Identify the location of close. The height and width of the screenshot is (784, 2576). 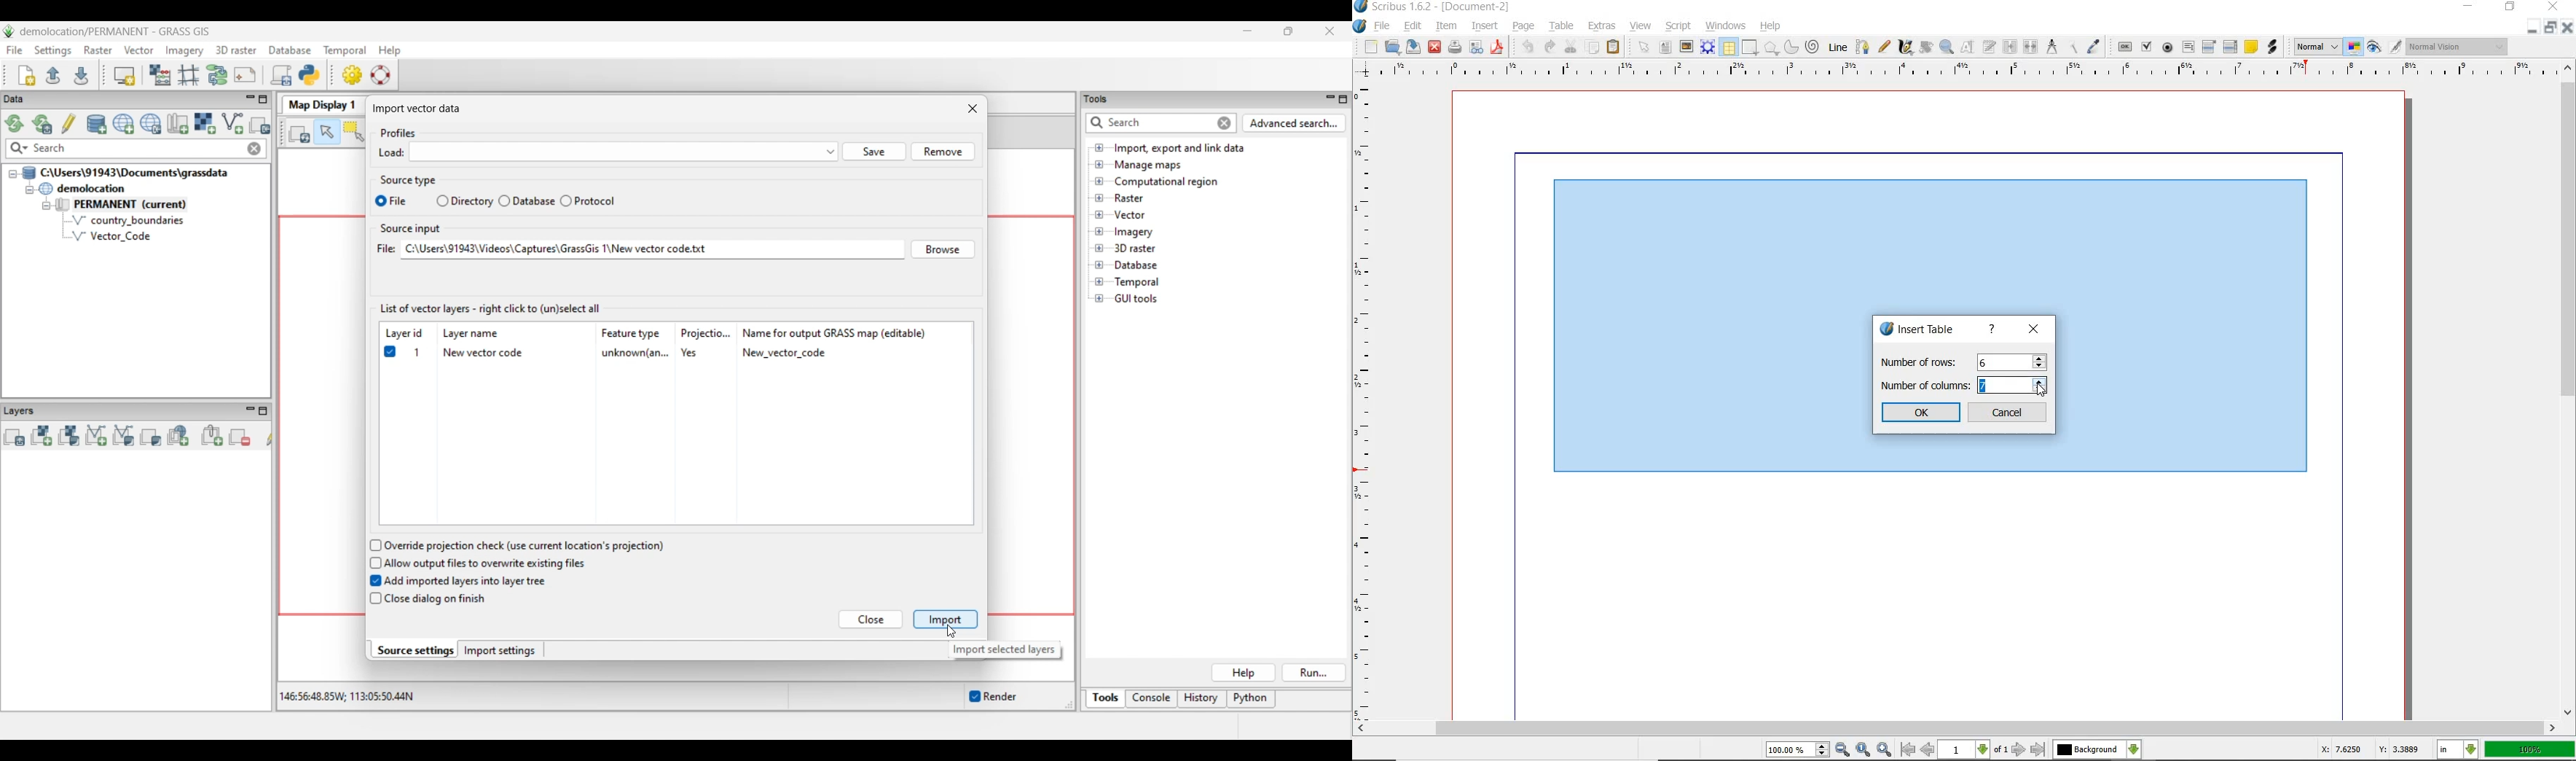
(2569, 28).